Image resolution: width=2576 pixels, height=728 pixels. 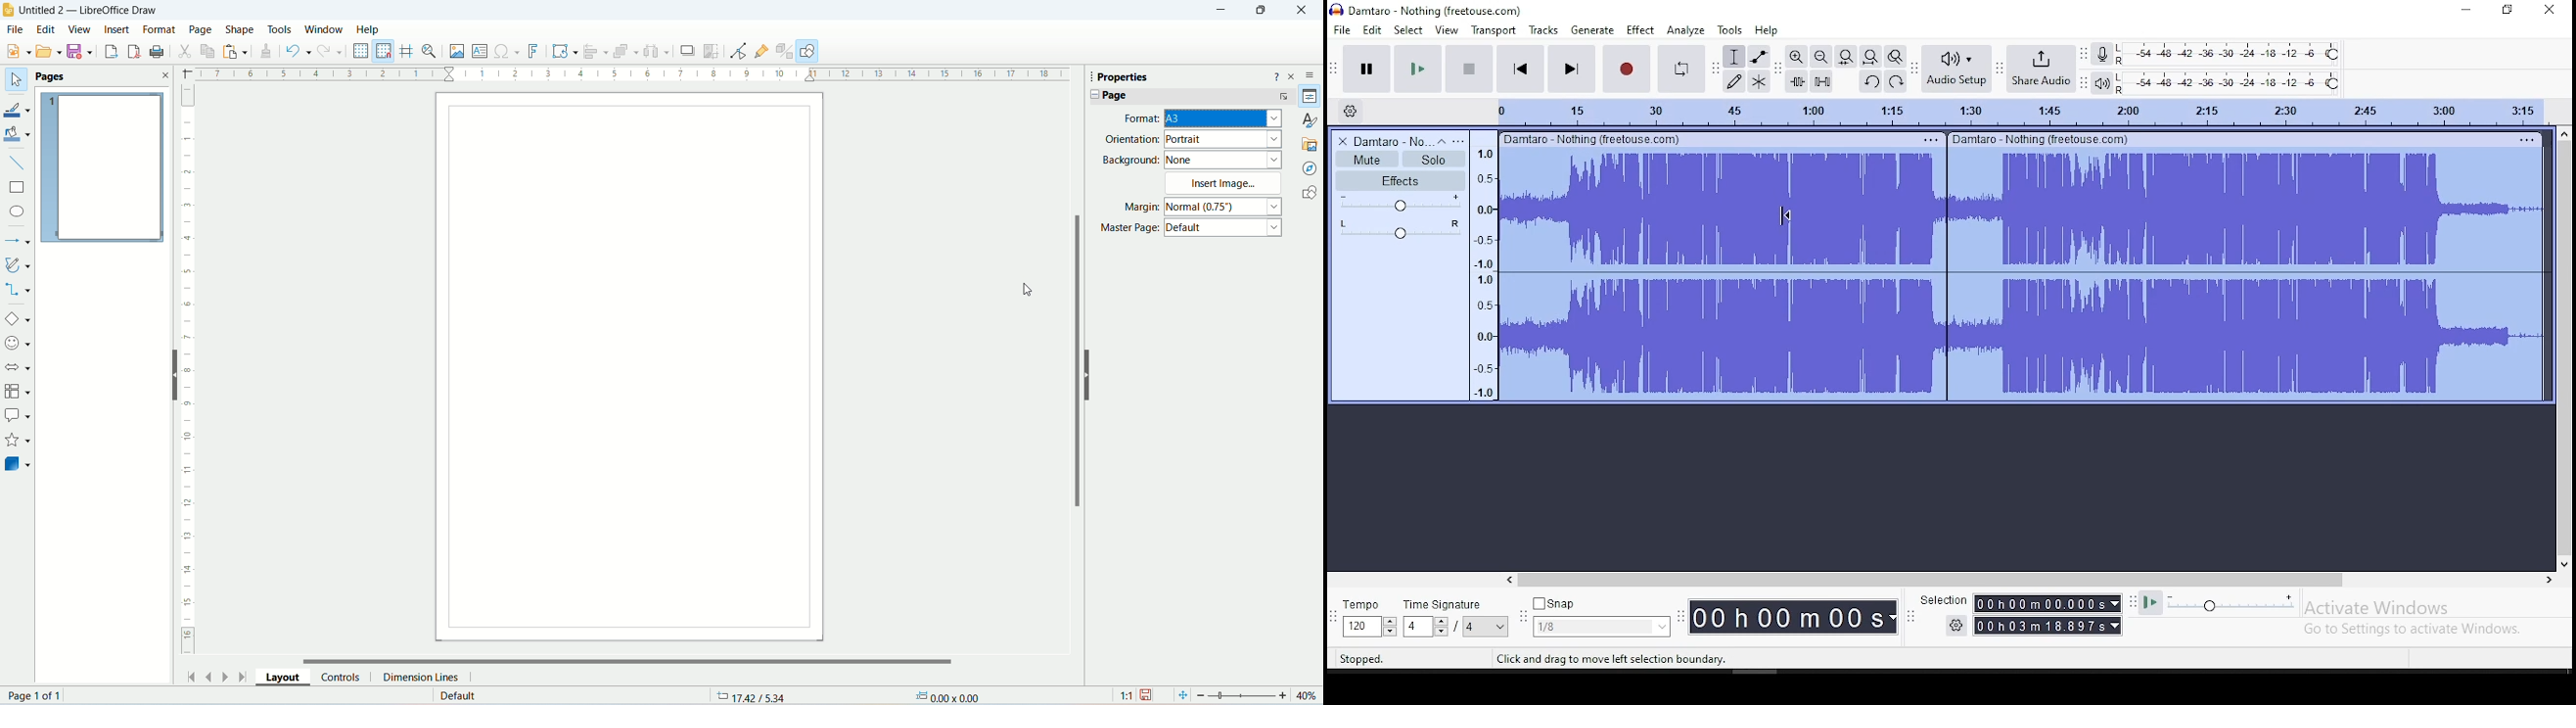 I want to click on recording level, so click(x=2229, y=54).